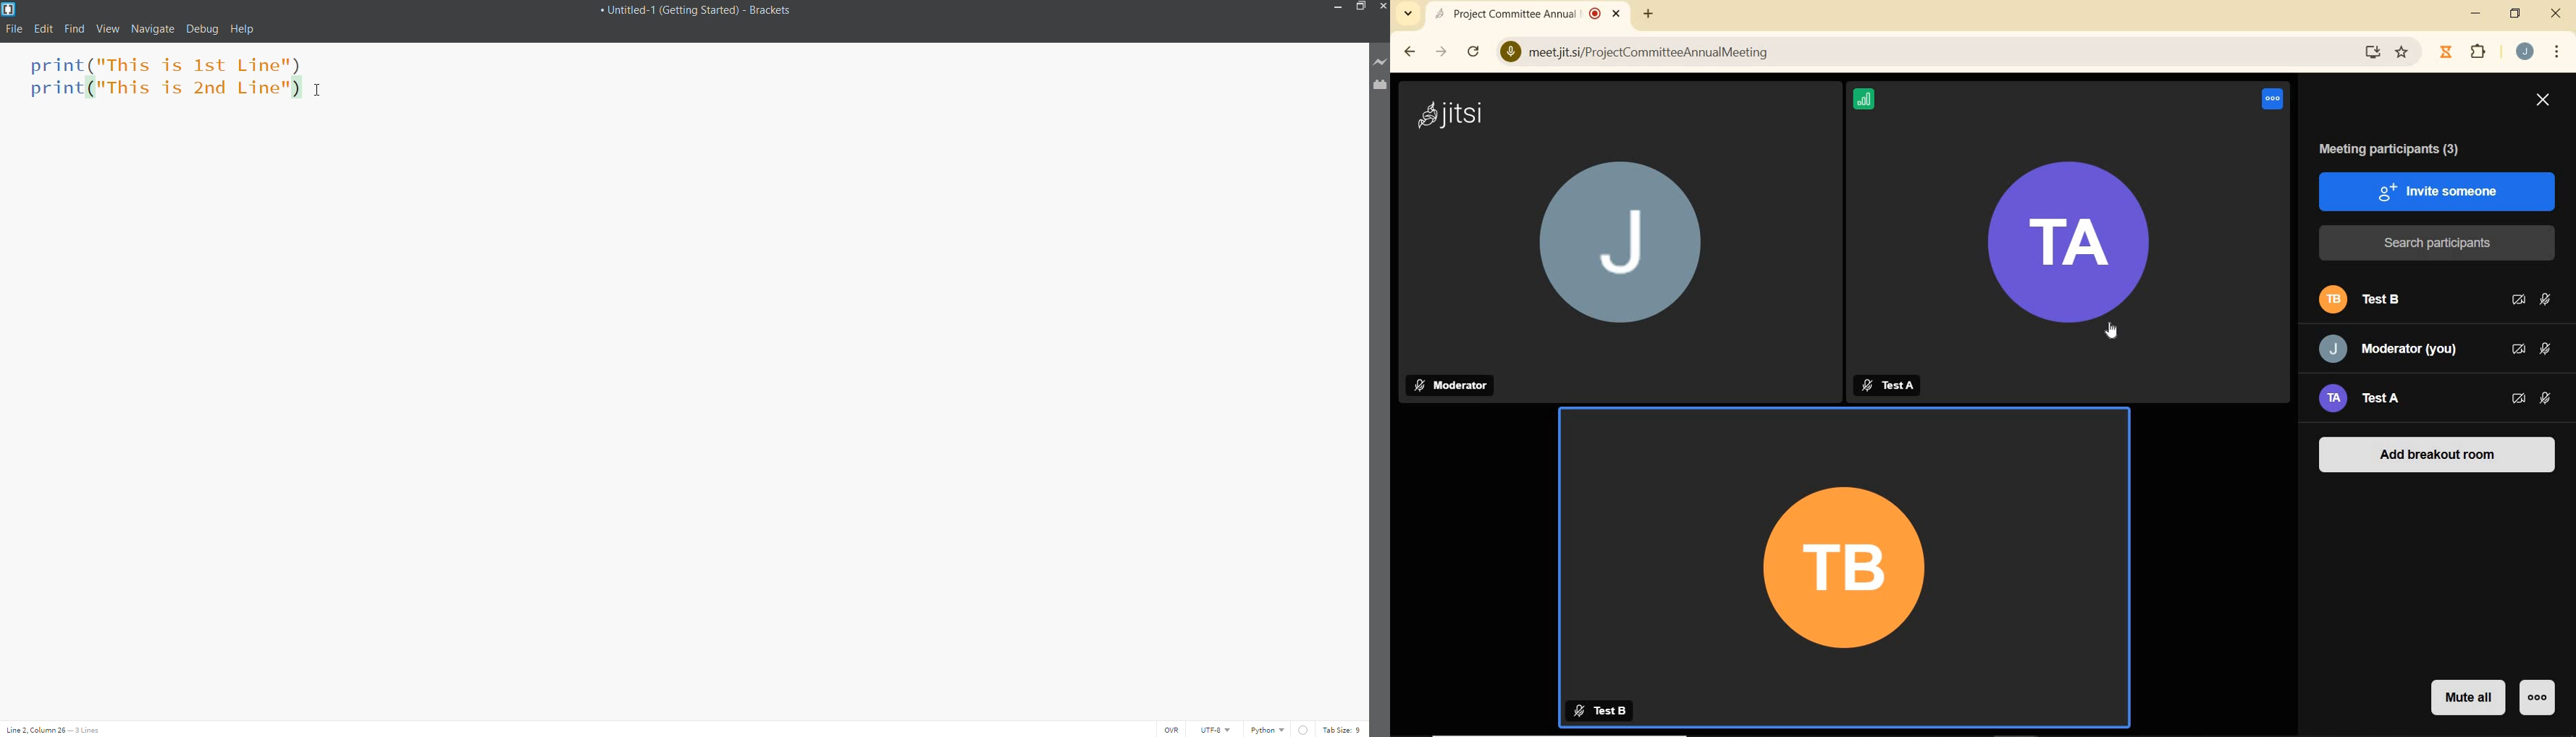  I want to click on BACK, so click(1411, 52).